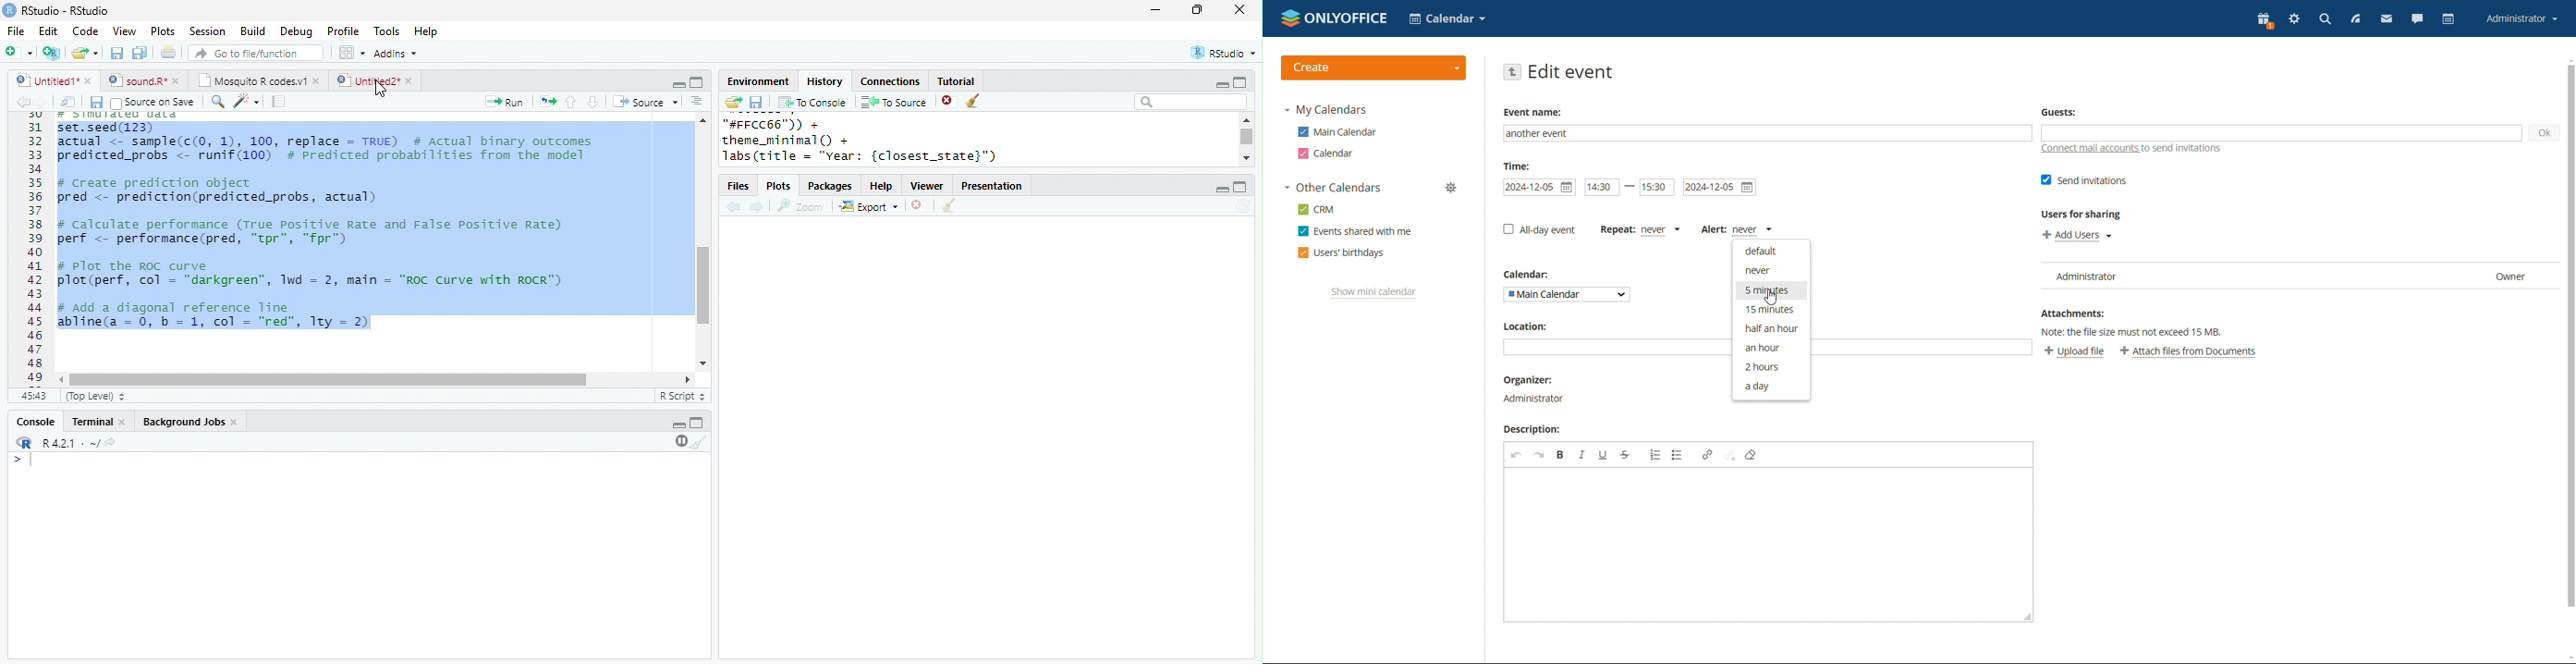 This screenshot has height=672, width=2576. I want to click on Tools, so click(387, 31).